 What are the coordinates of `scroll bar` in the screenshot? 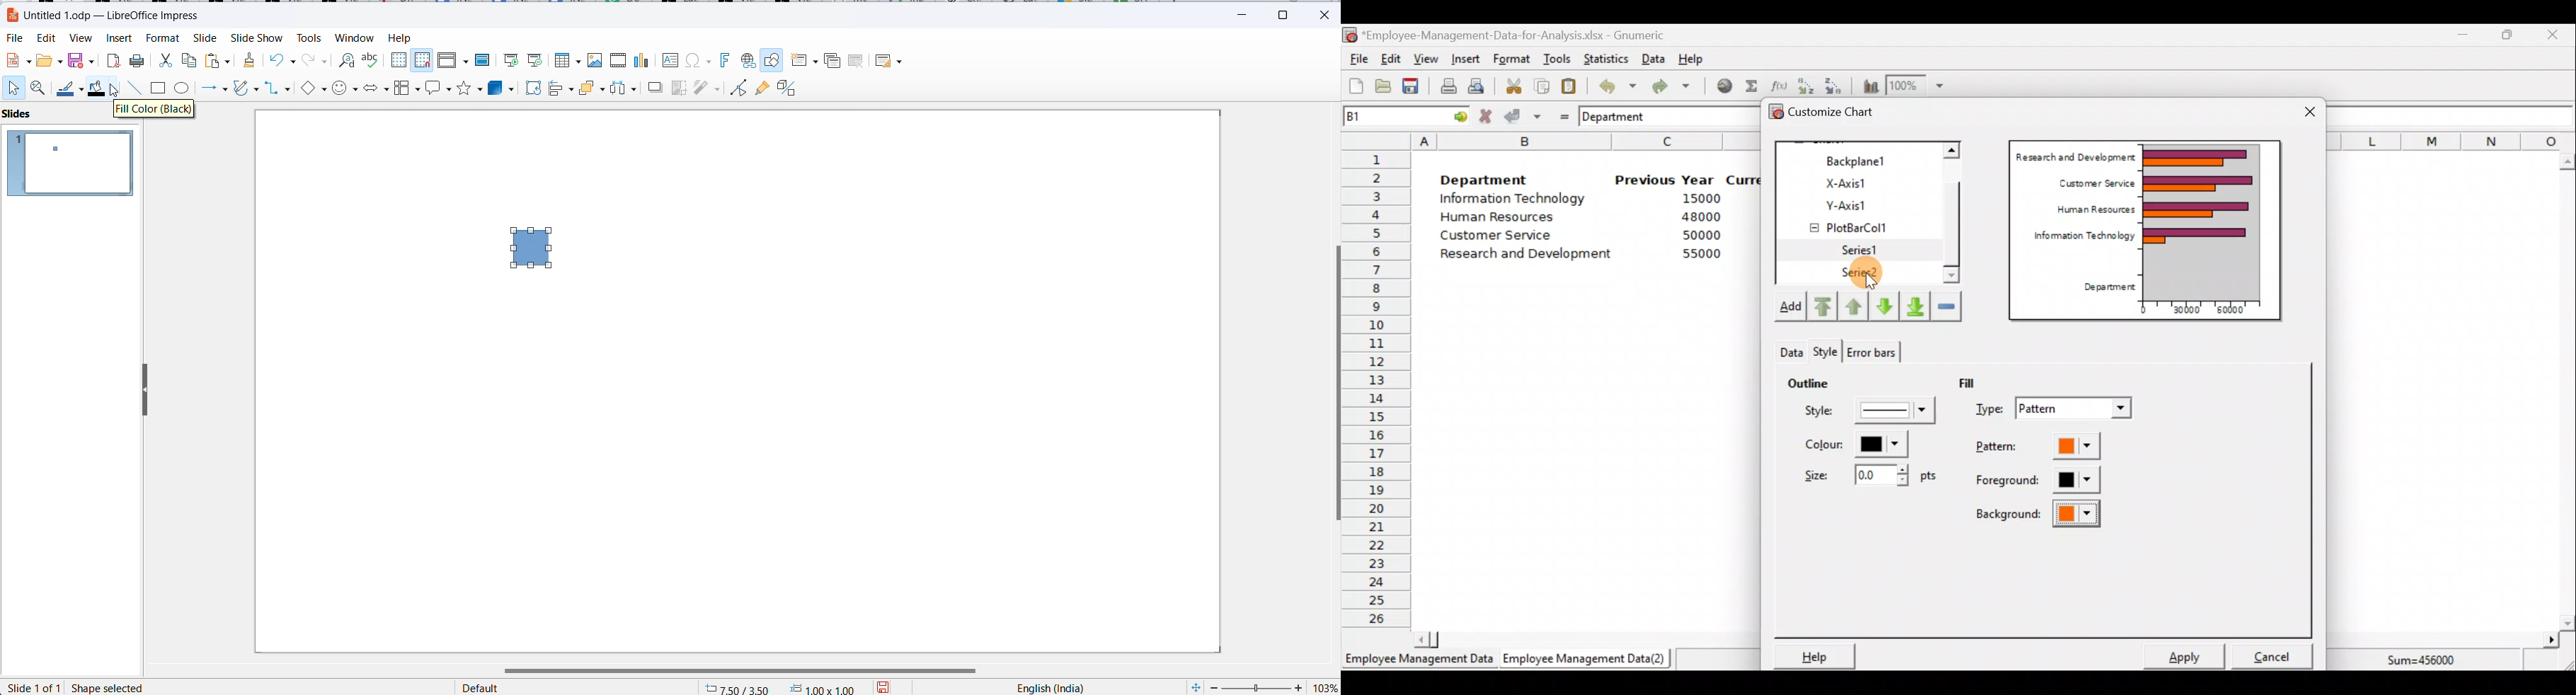 It's located at (1332, 384).